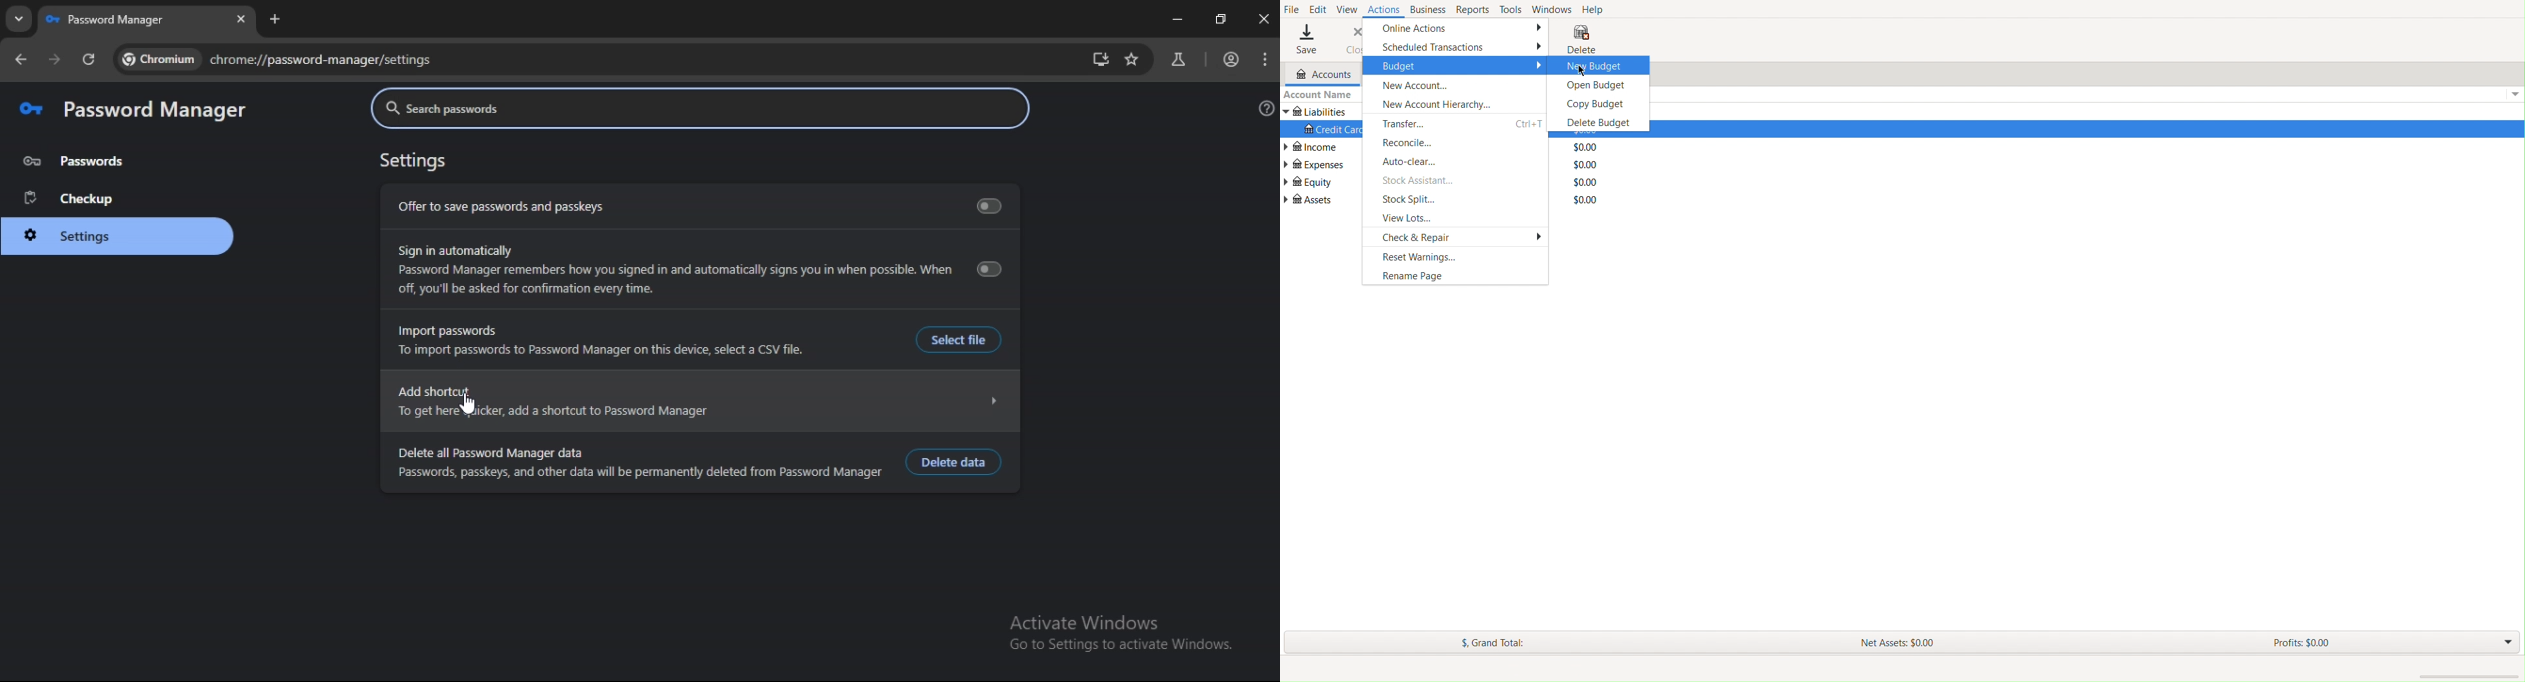 This screenshot has height=700, width=2548. I want to click on close, so click(1262, 20).